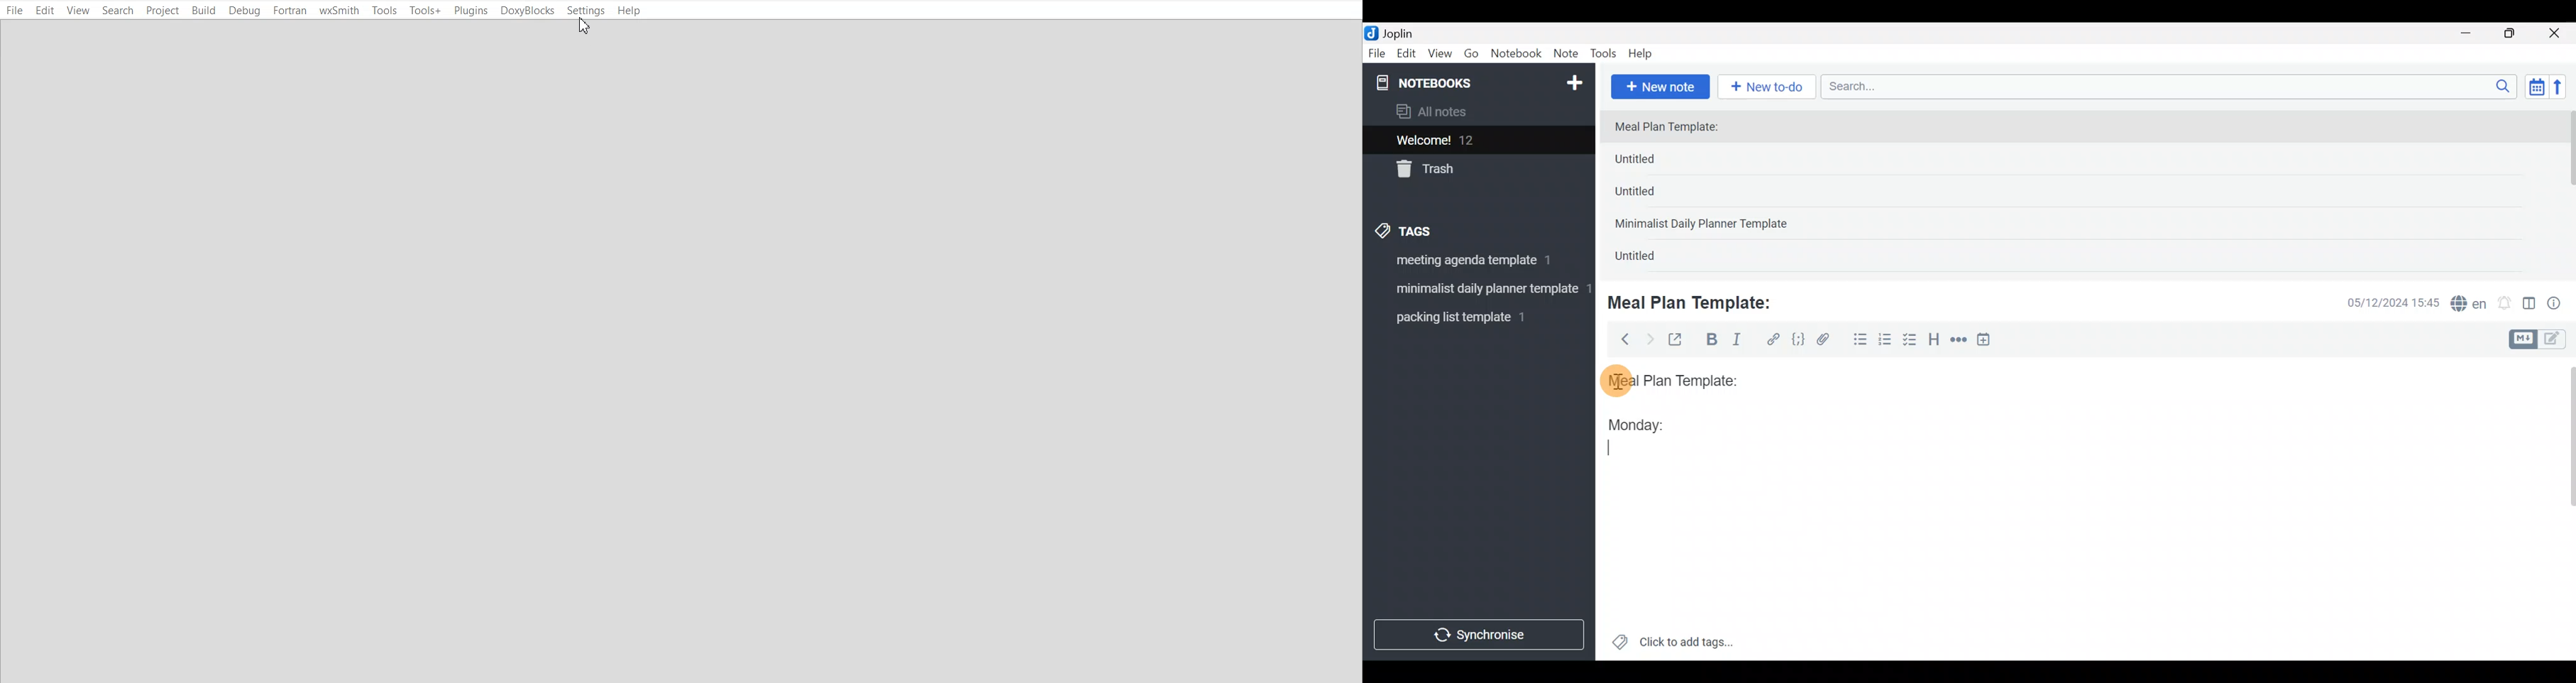  I want to click on Debug, so click(244, 11).